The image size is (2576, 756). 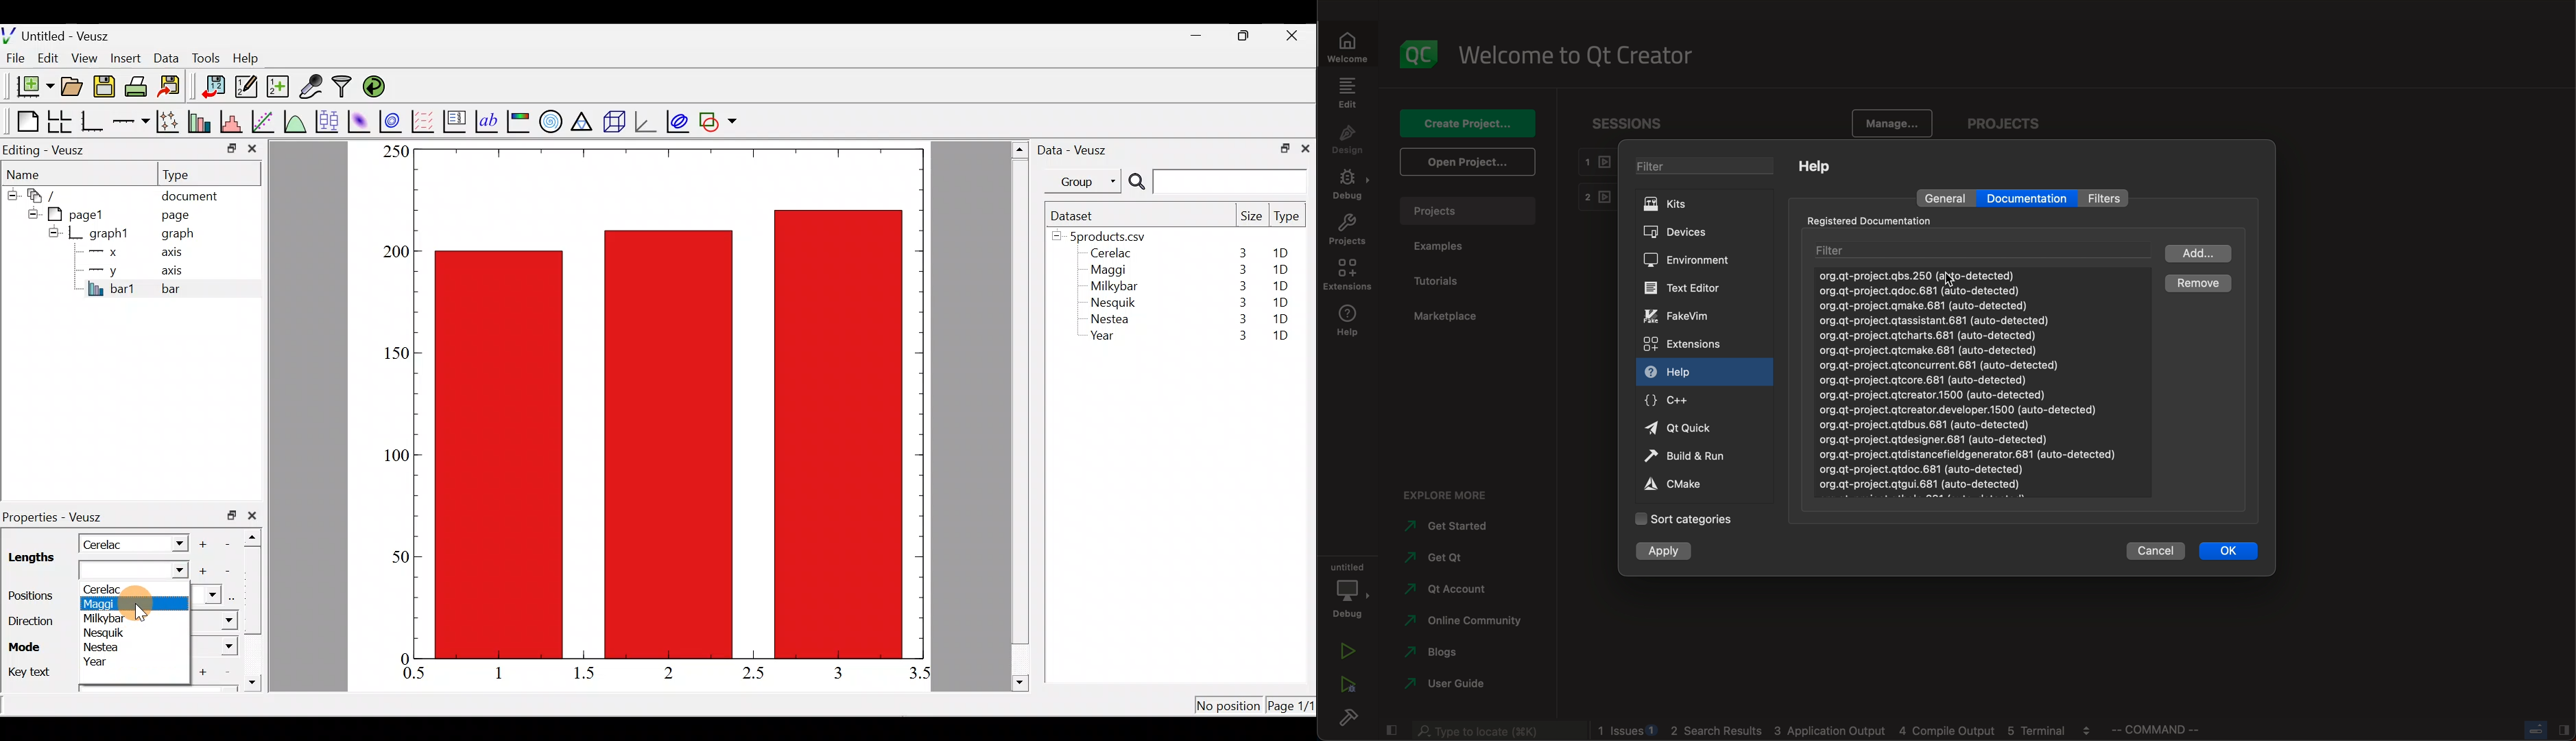 What do you see at coordinates (519, 121) in the screenshot?
I see `Image color bar` at bounding box center [519, 121].